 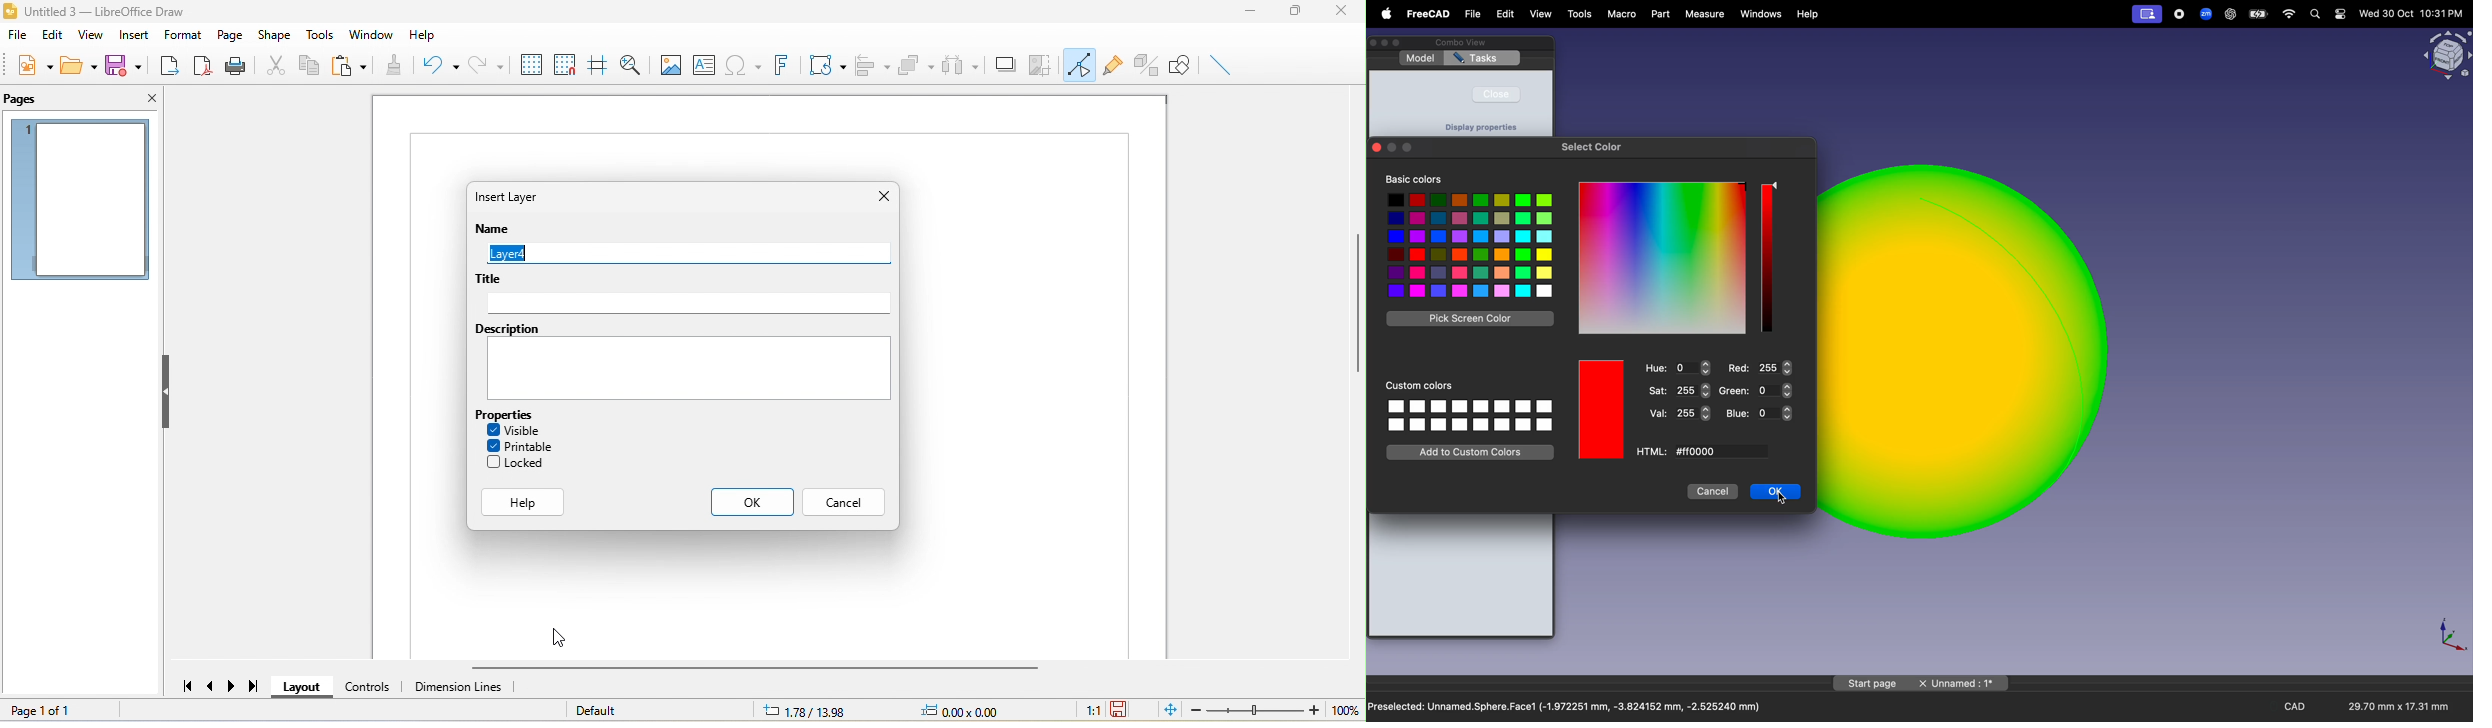 What do you see at coordinates (506, 329) in the screenshot?
I see `Description` at bounding box center [506, 329].